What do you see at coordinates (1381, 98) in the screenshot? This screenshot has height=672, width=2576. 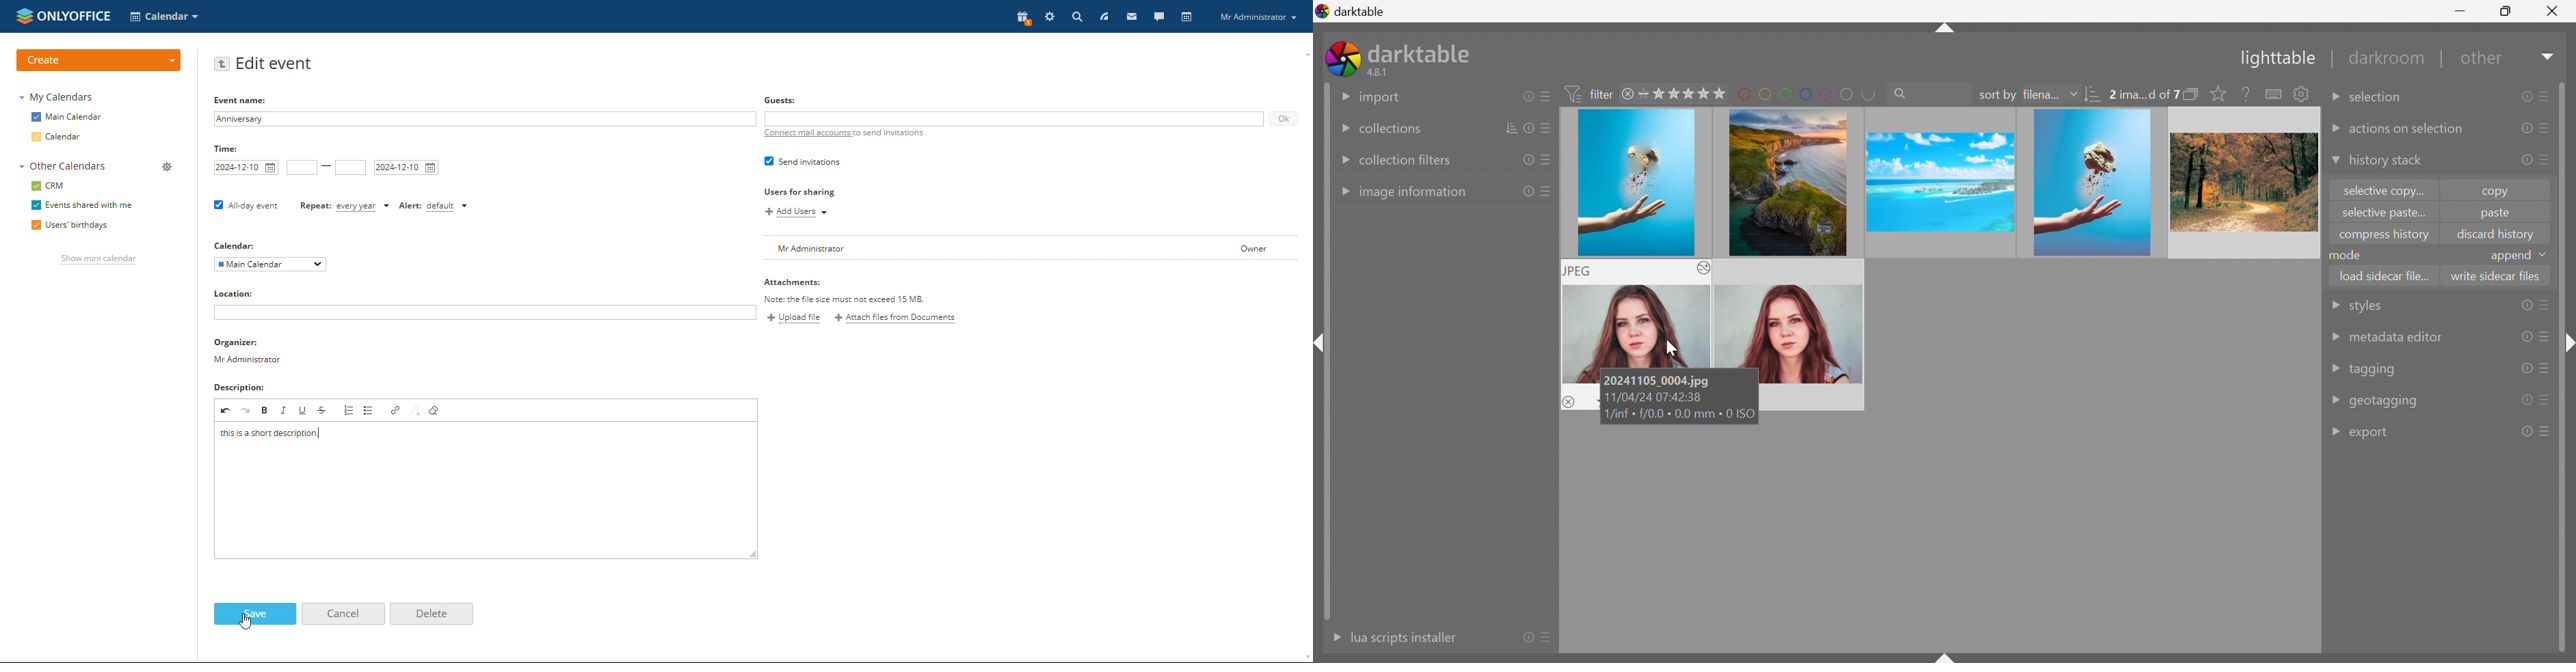 I see `import` at bounding box center [1381, 98].